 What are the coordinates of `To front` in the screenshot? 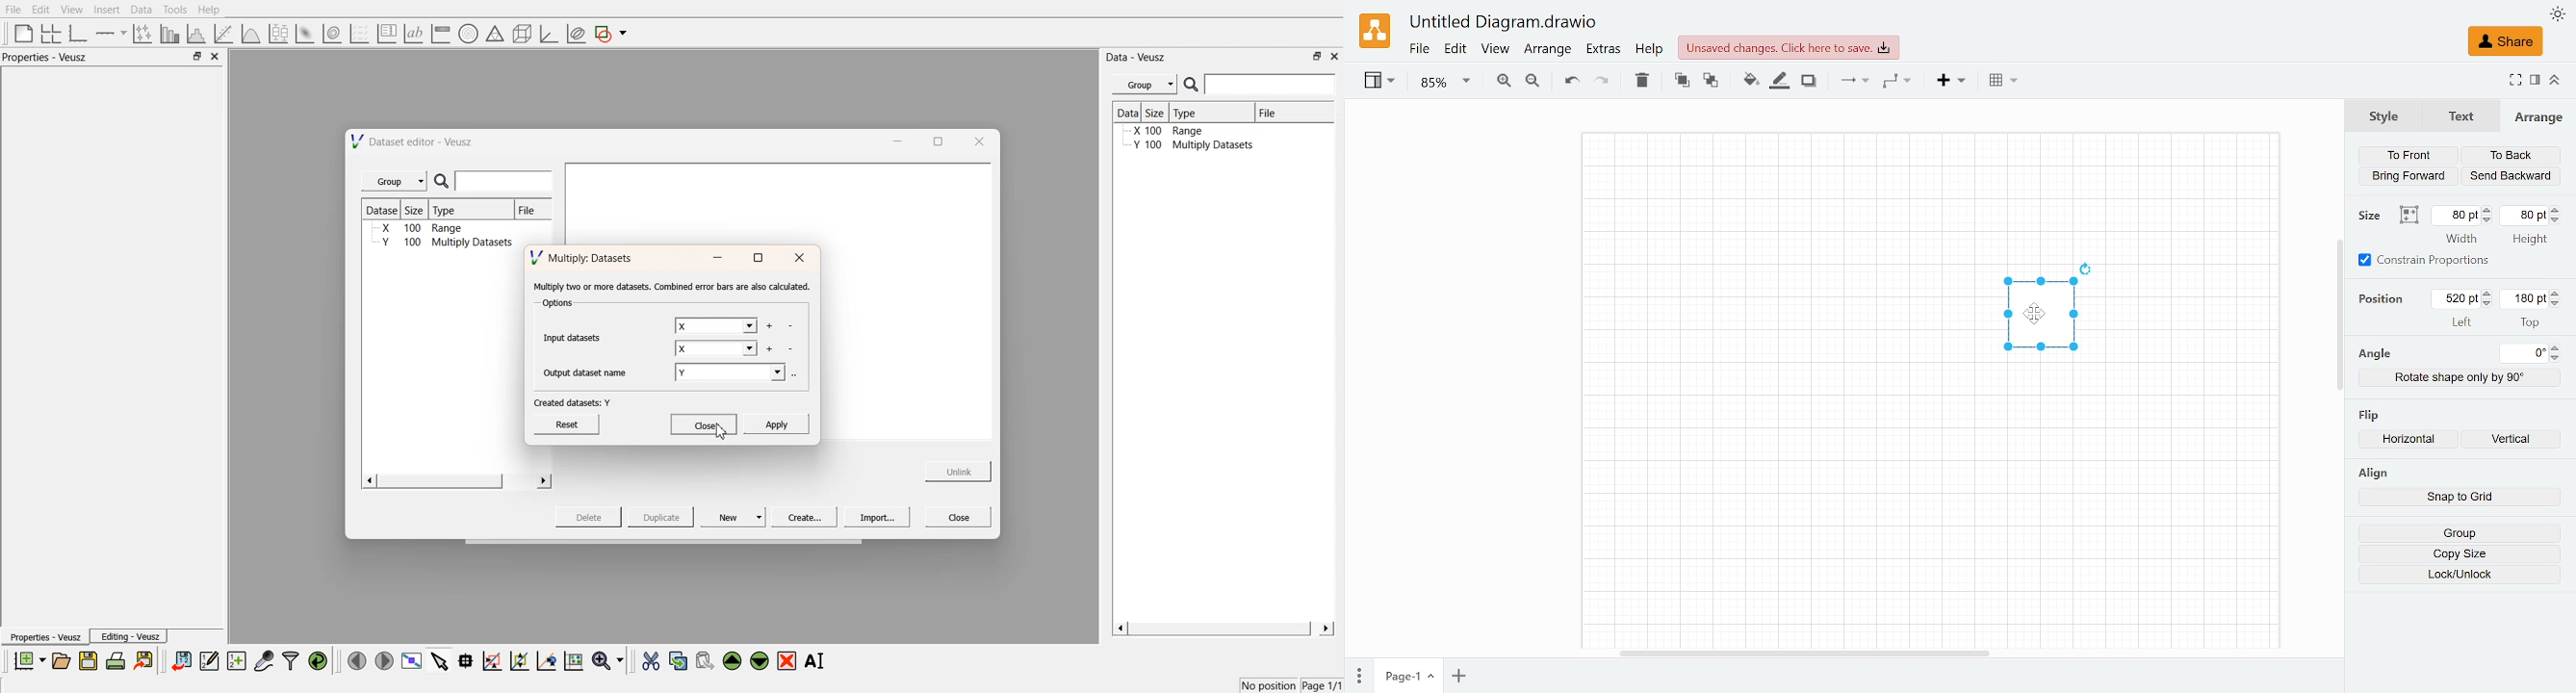 It's located at (2408, 156).